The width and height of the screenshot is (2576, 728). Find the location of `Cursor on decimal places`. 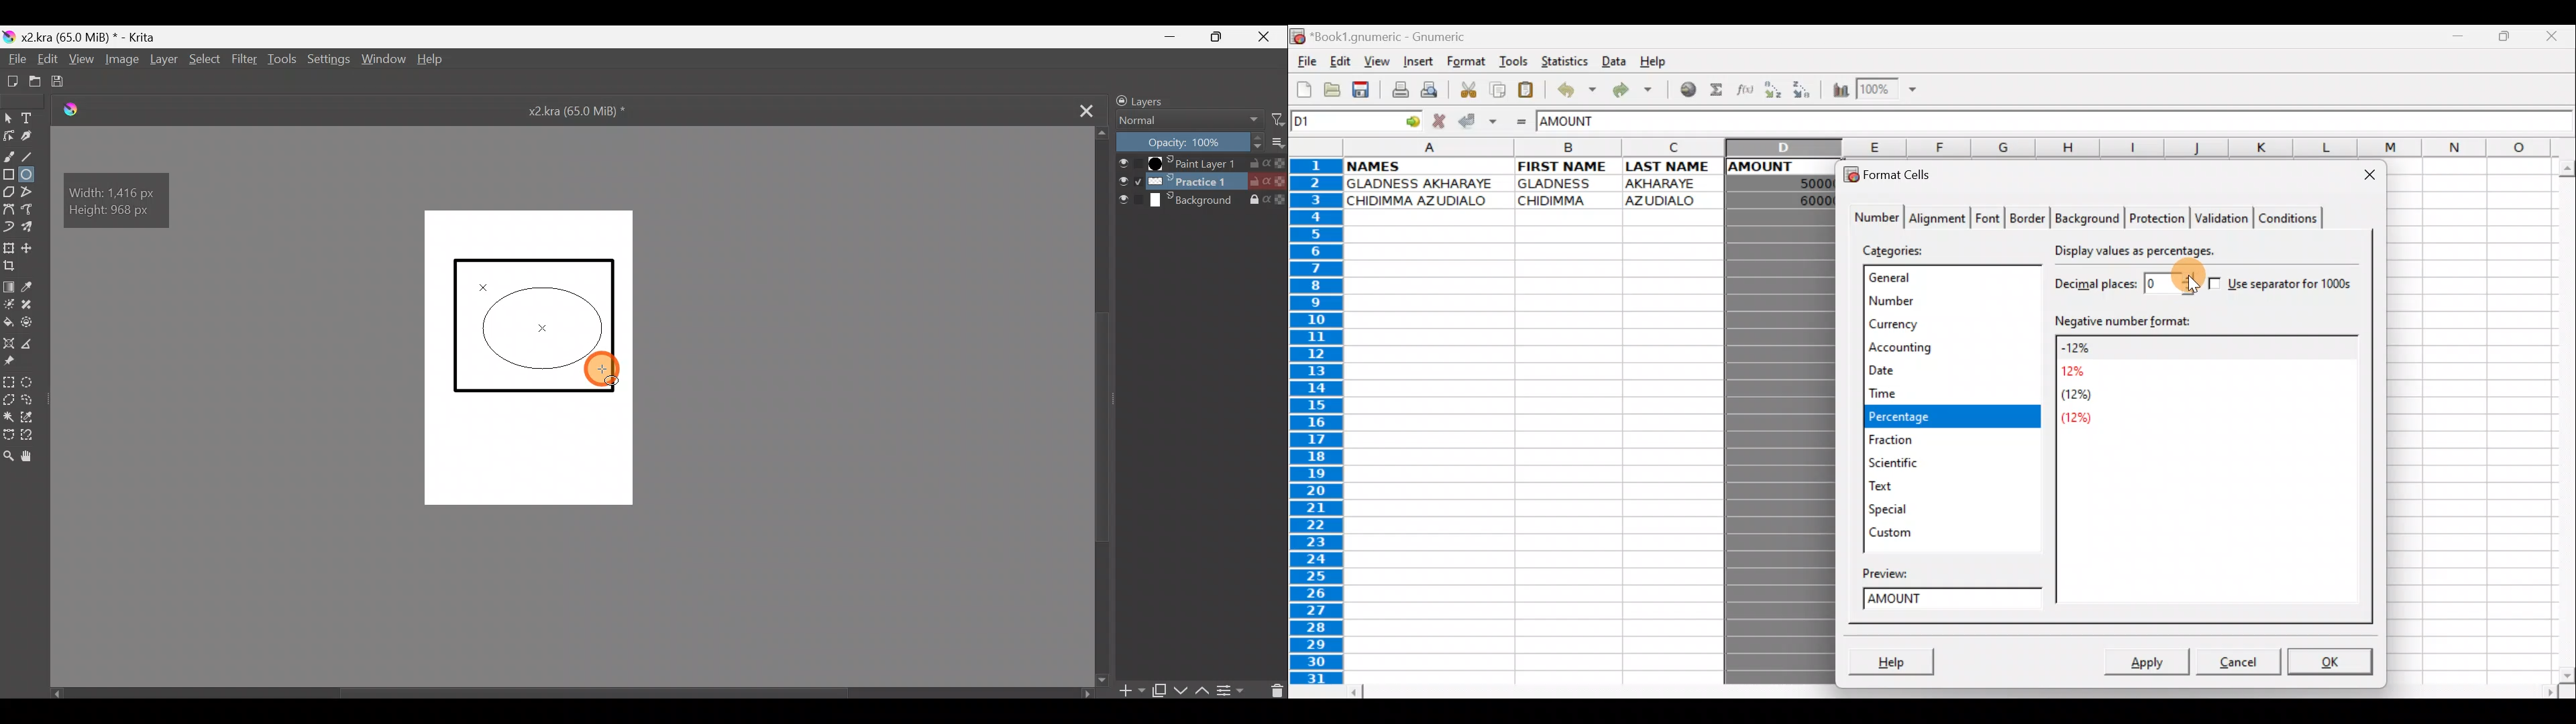

Cursor on decimal places is located at coordinates (2185, 286).